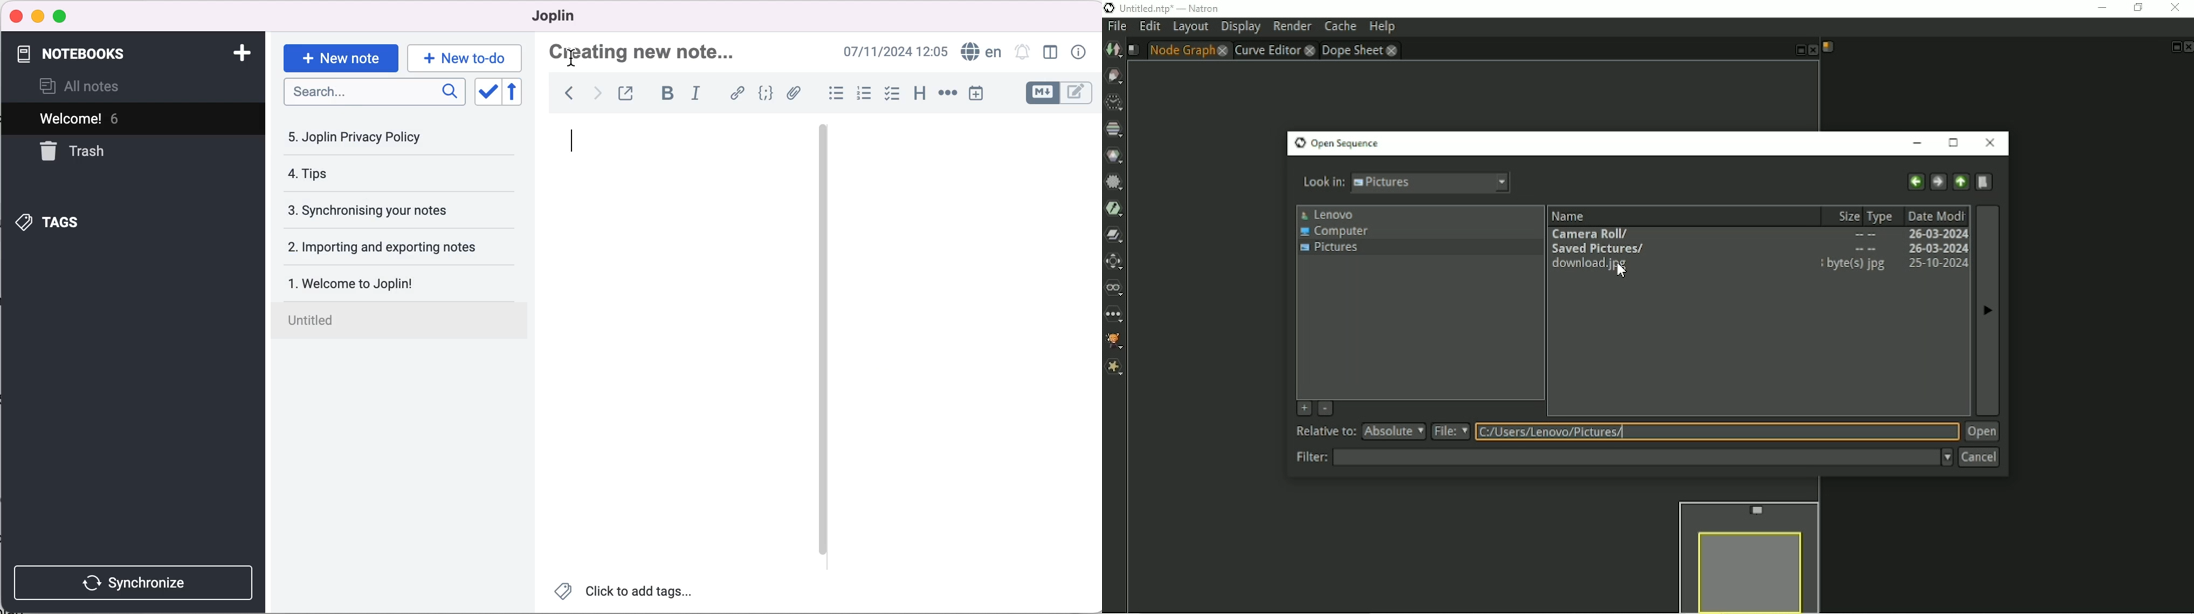  What do you see at coordinates (977, 96) in the screenshot?
I see `insert time` at bounding box center [977, 96].